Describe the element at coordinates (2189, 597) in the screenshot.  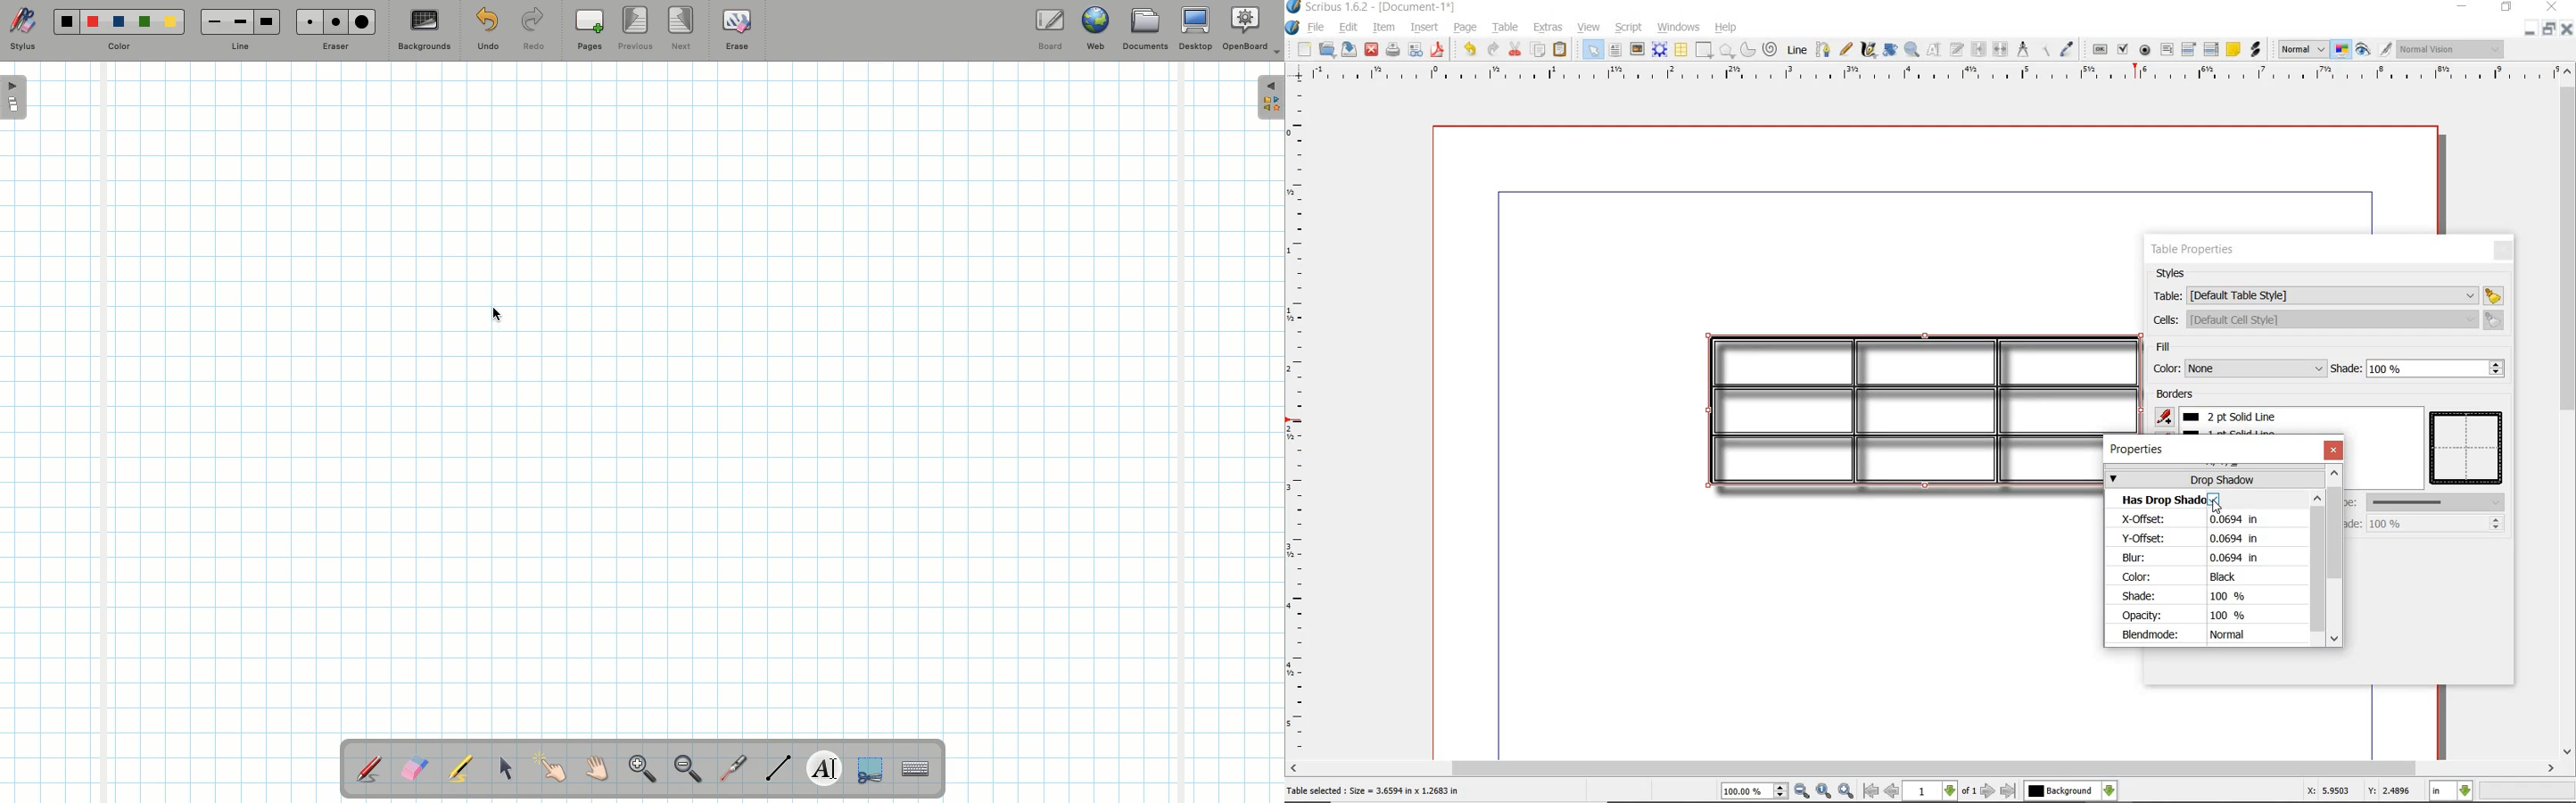
I see `Shade: 100%` at that location.